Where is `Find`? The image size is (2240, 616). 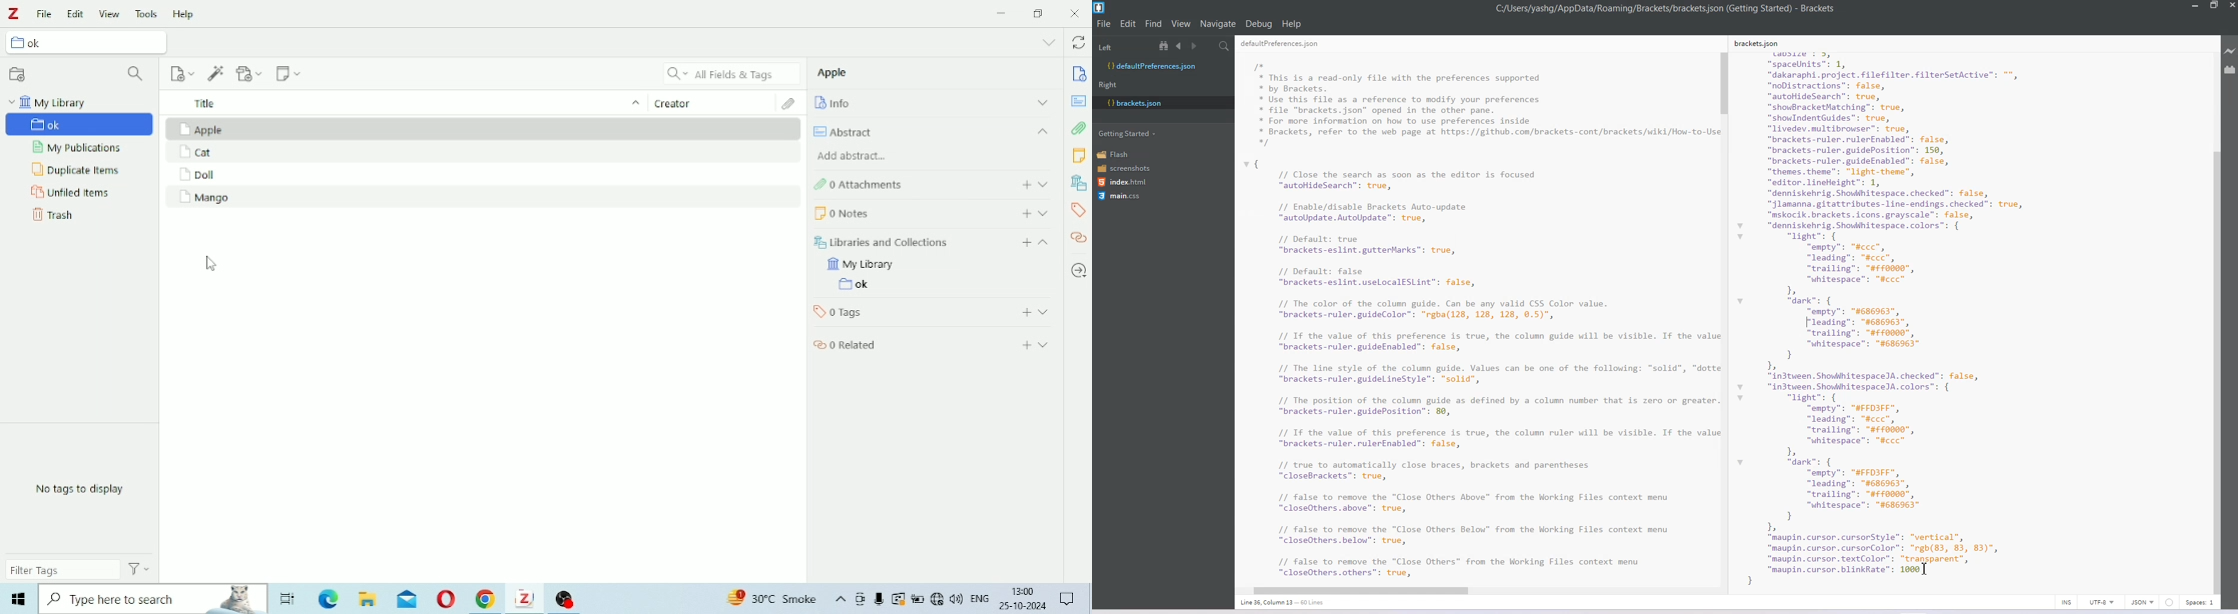 Find is located at coordinates (1154, 23).